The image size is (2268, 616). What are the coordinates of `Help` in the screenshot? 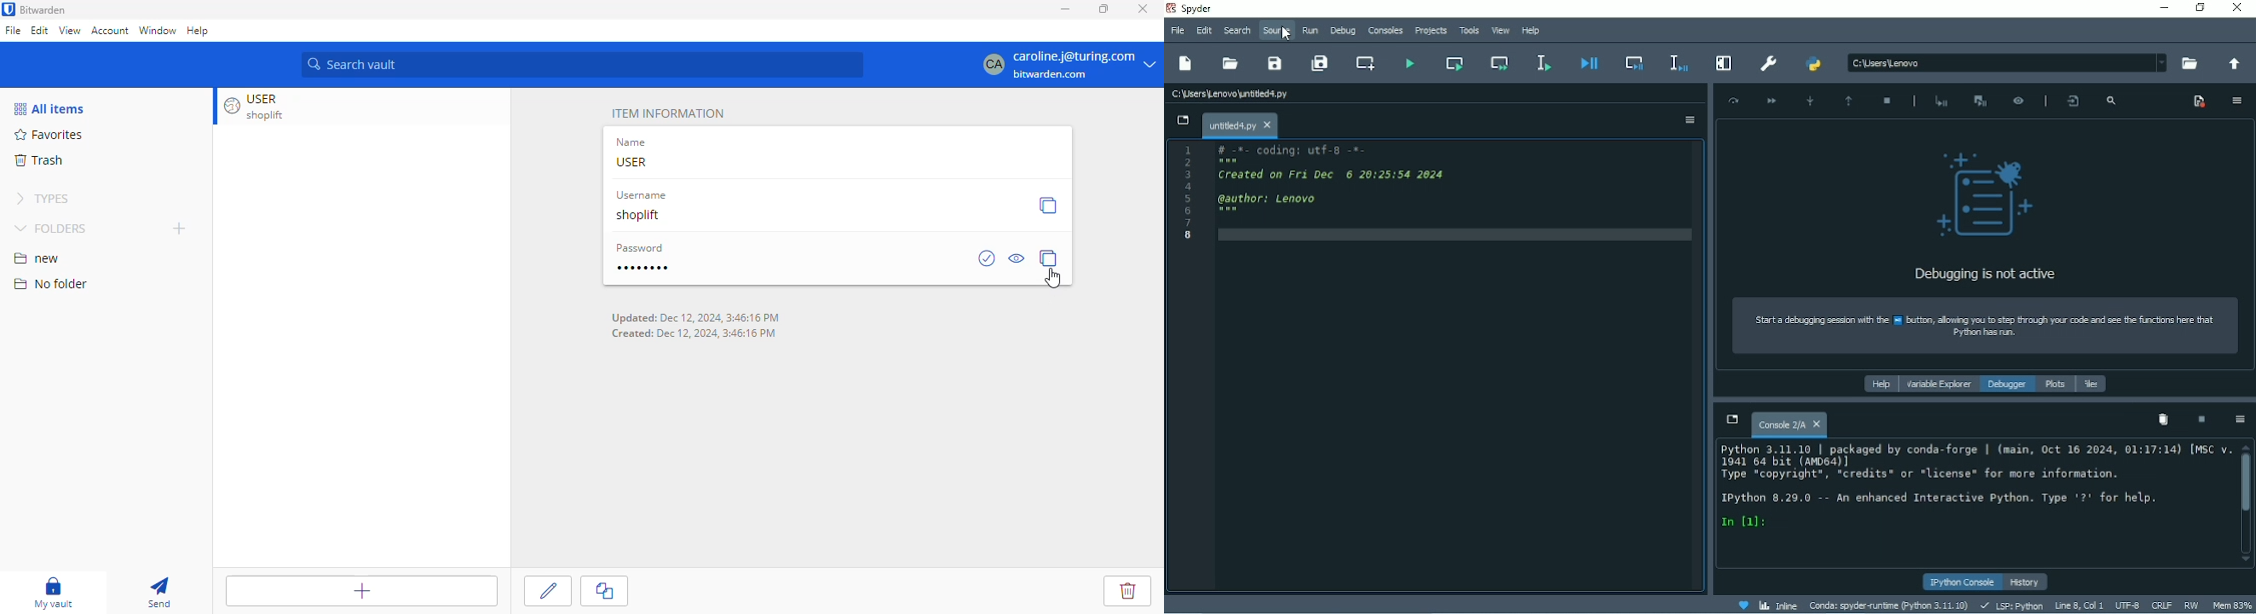 It's located at (1530, 30).